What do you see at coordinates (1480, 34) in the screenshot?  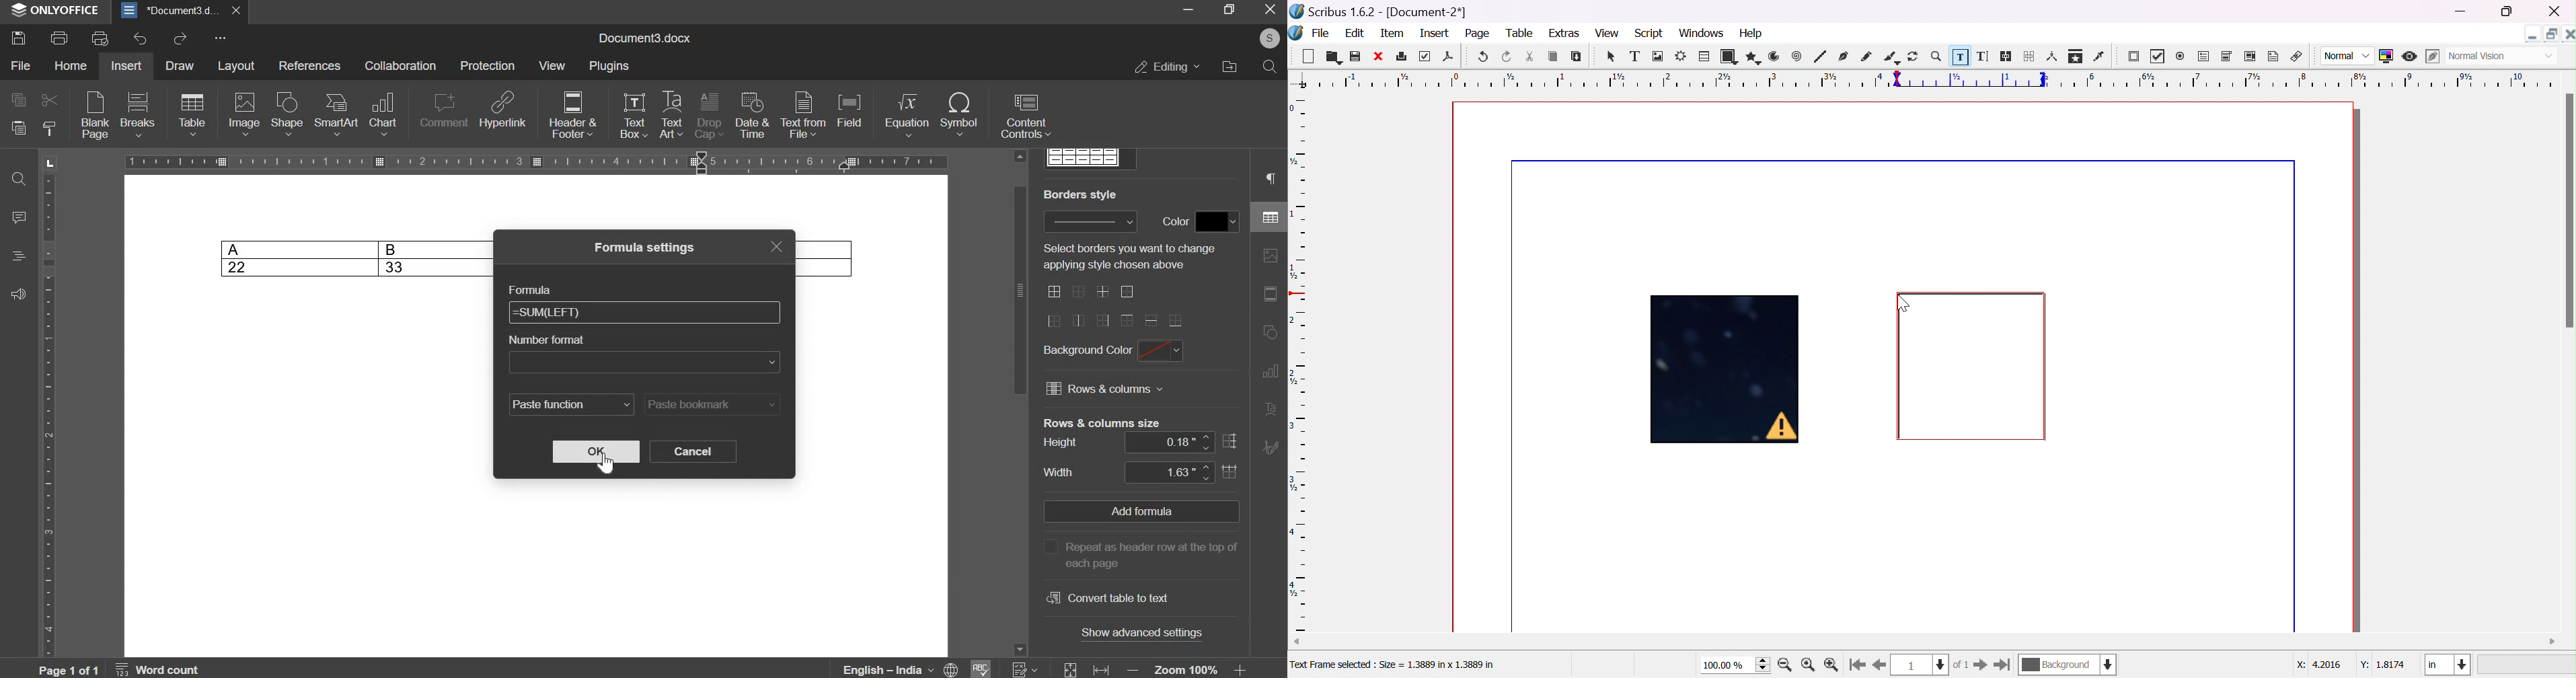 I see `page` at bounding box center [1480, 34].